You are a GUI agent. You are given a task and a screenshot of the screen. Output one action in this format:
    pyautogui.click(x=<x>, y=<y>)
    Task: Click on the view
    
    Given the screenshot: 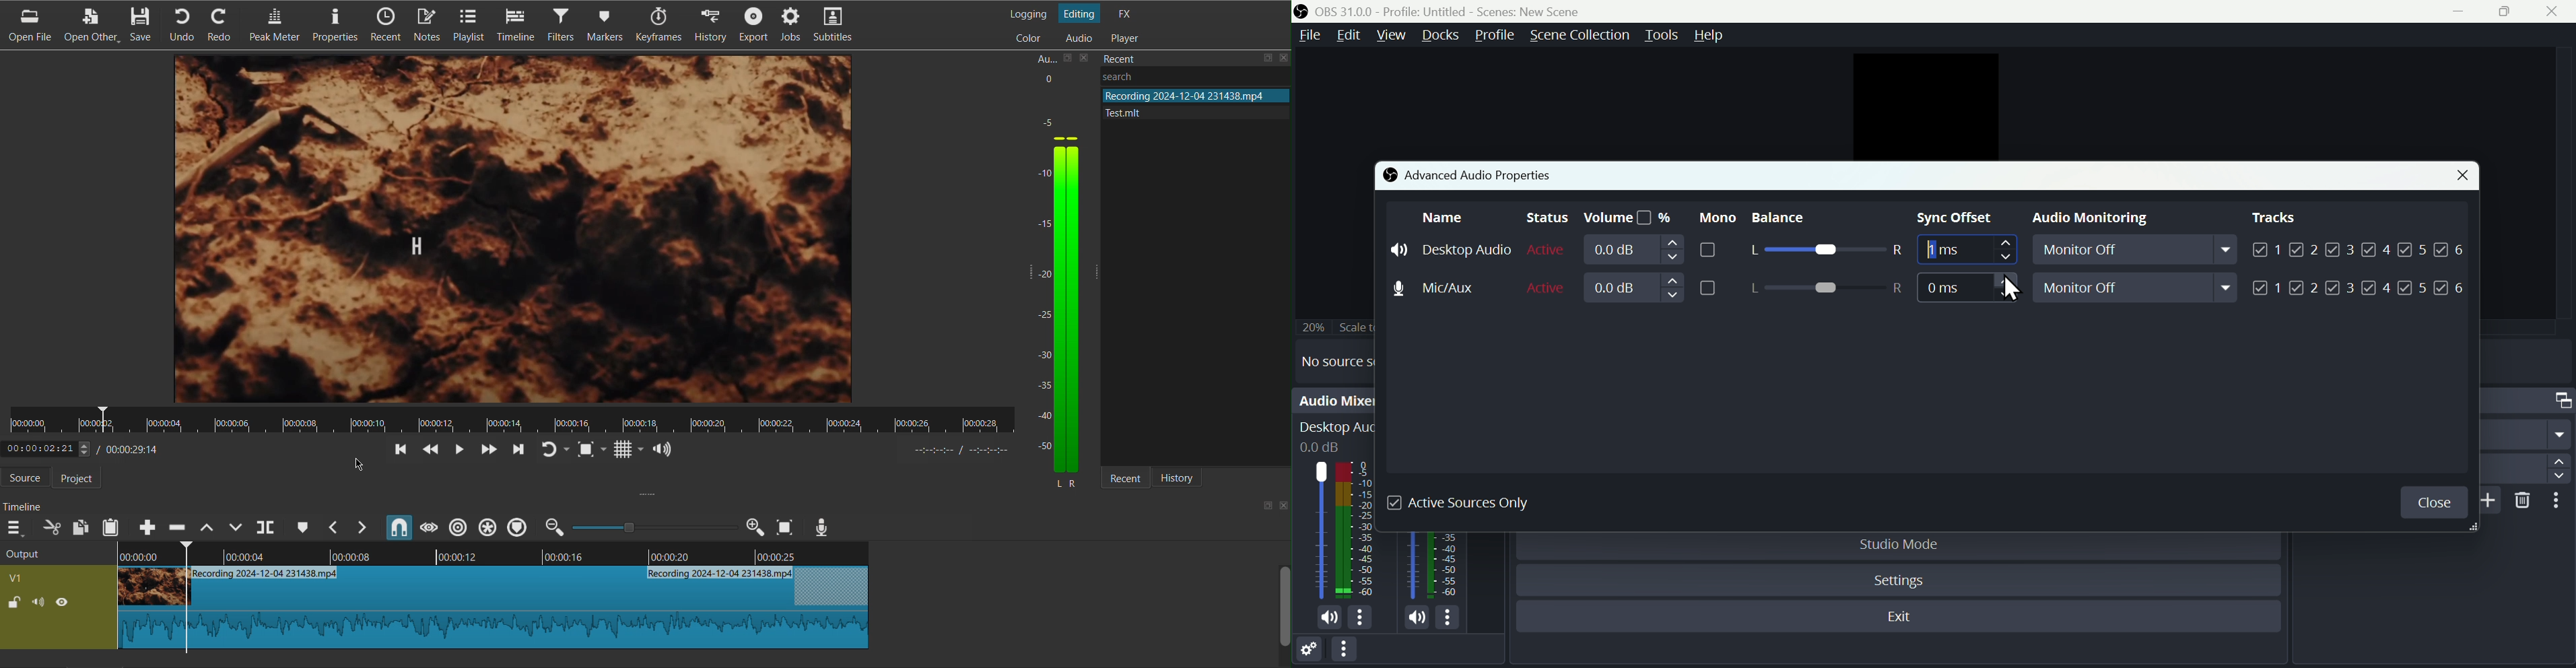 What is the action you would take?
    pyautogui.click(x=1390, y=34)
    